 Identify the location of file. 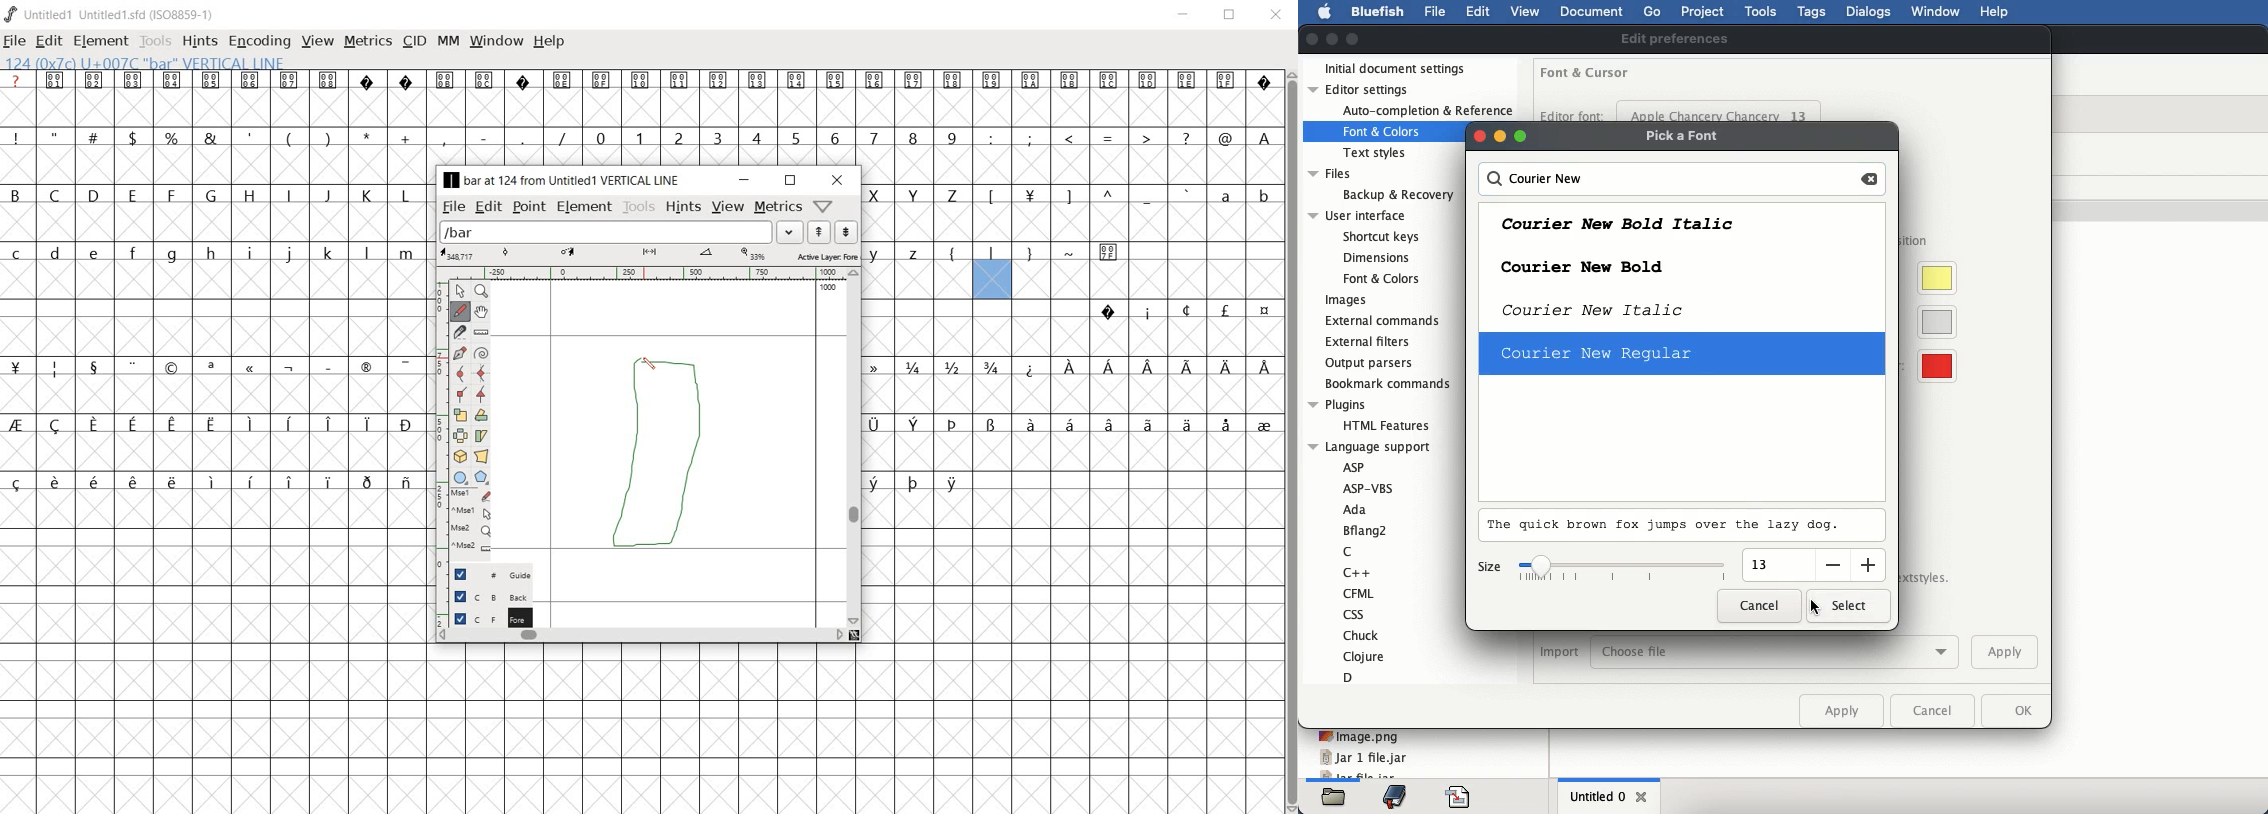
(14, 42).